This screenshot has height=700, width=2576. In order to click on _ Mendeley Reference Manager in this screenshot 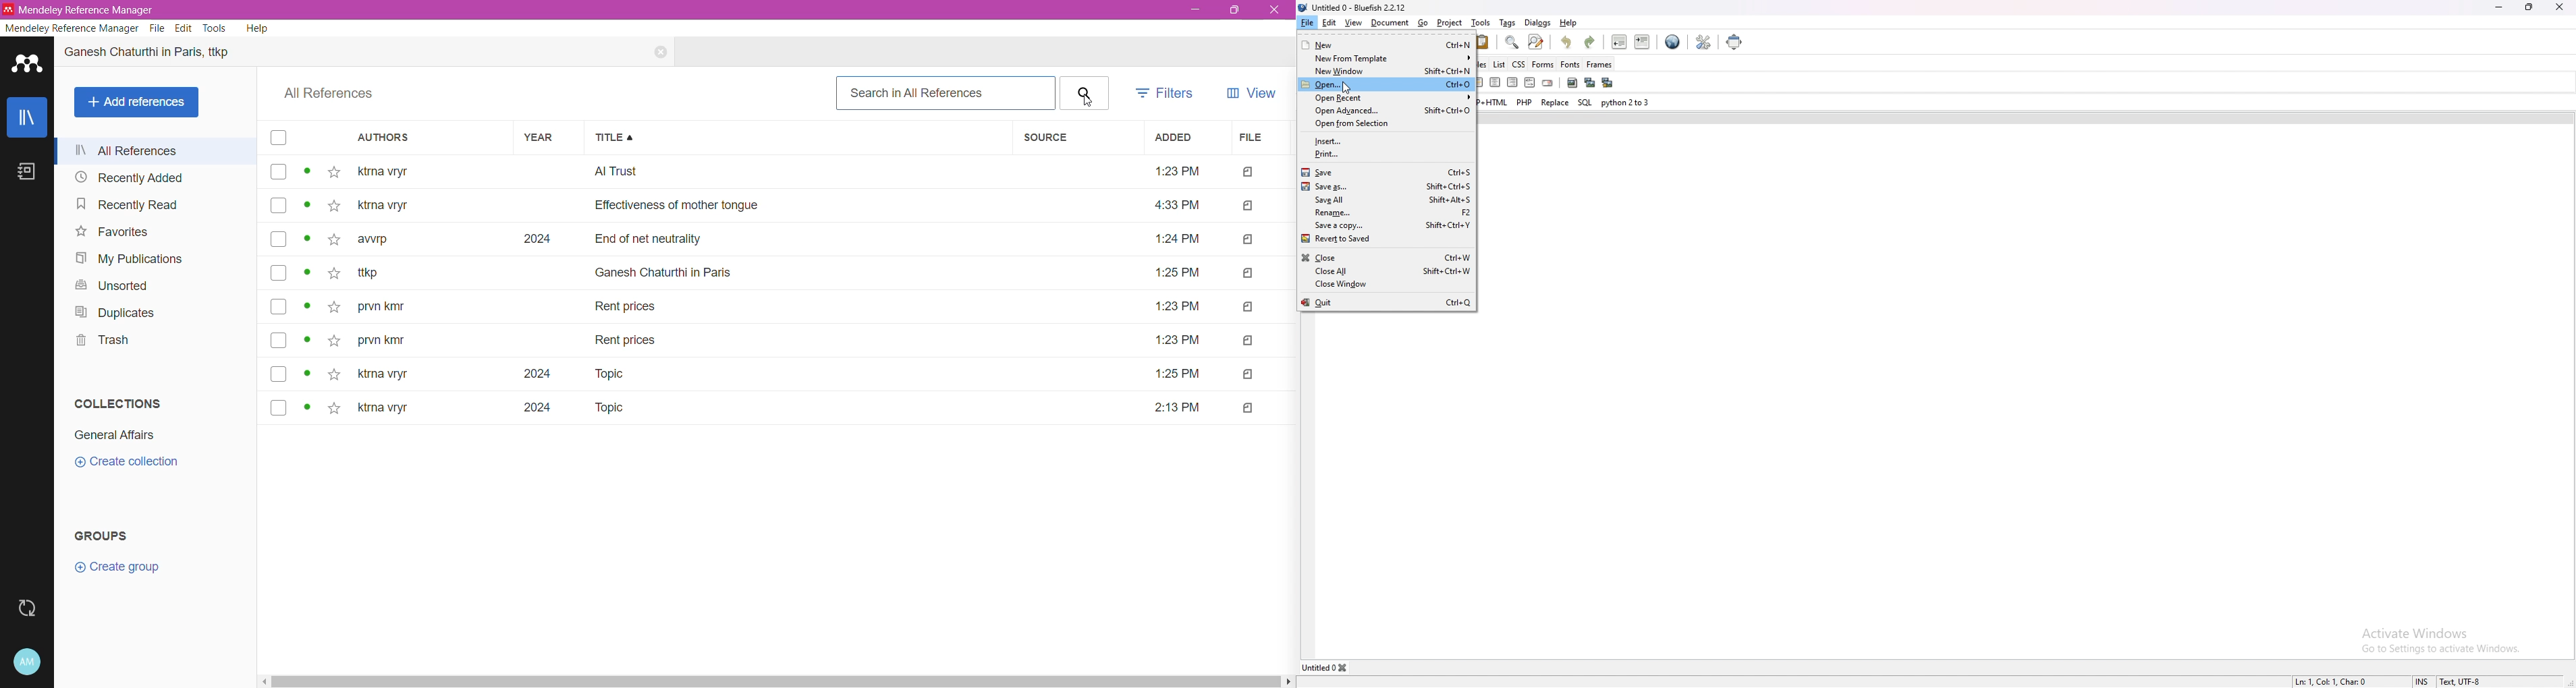, I will do `click(85, 9)`.